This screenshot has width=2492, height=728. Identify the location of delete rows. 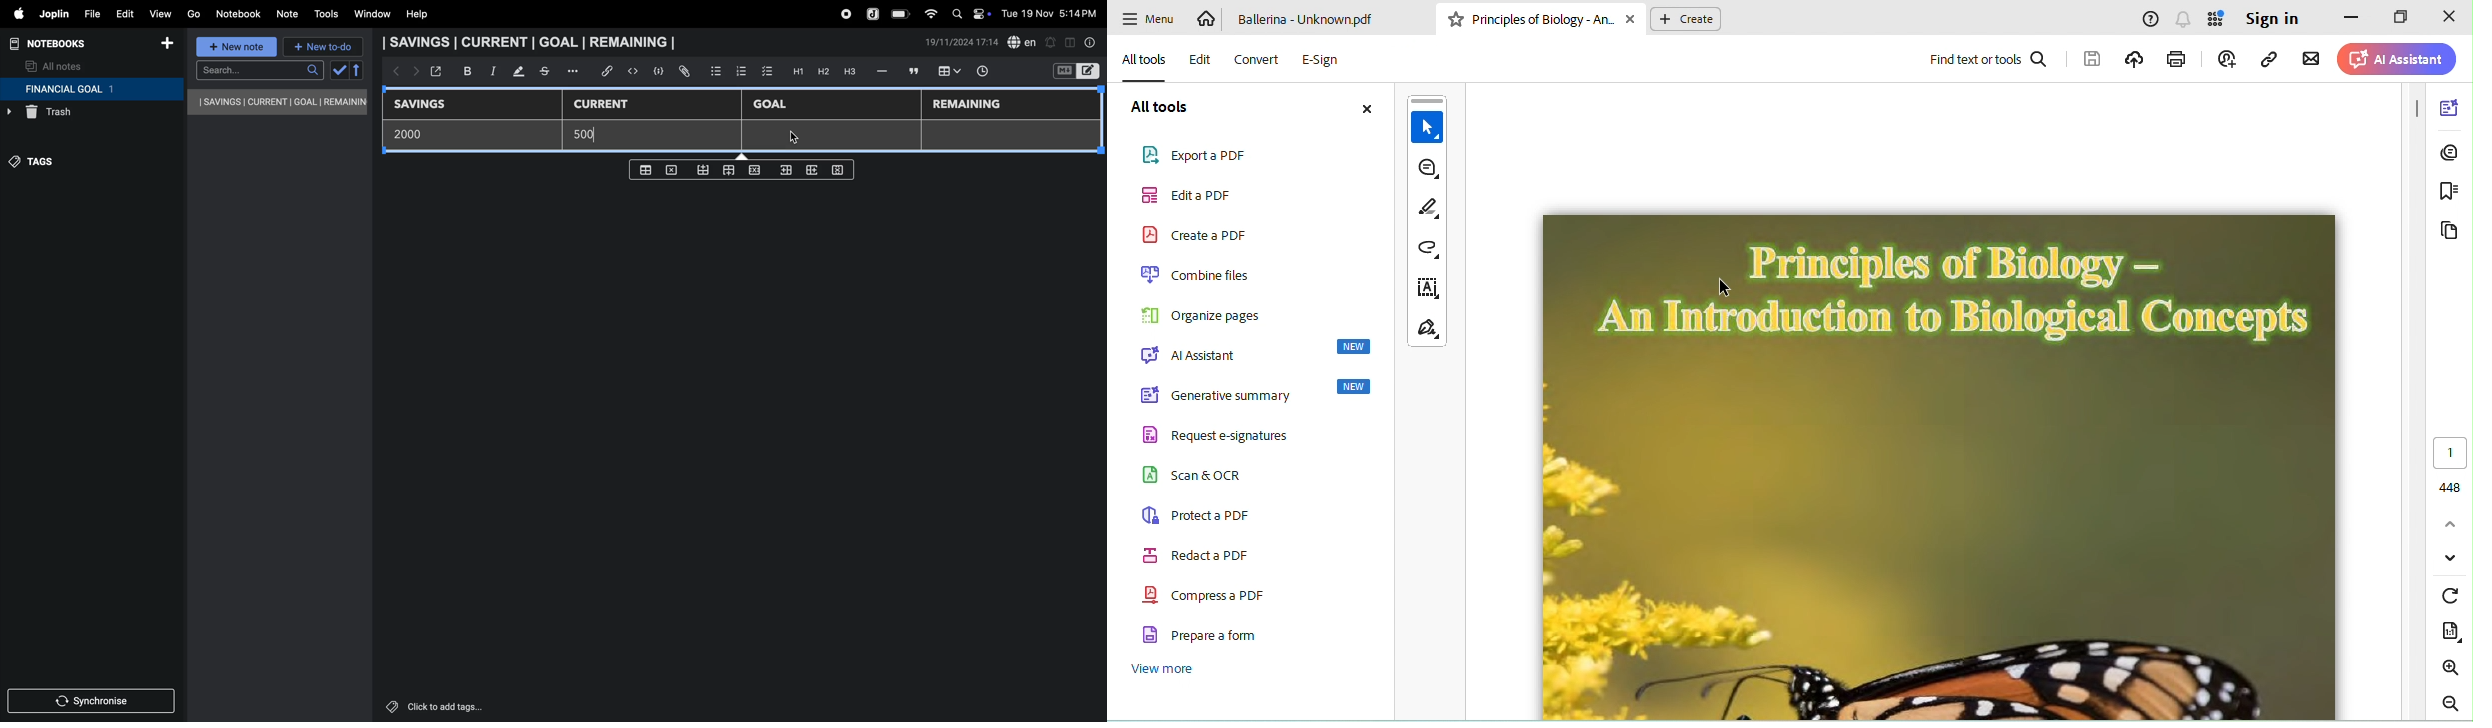
(838, 169).